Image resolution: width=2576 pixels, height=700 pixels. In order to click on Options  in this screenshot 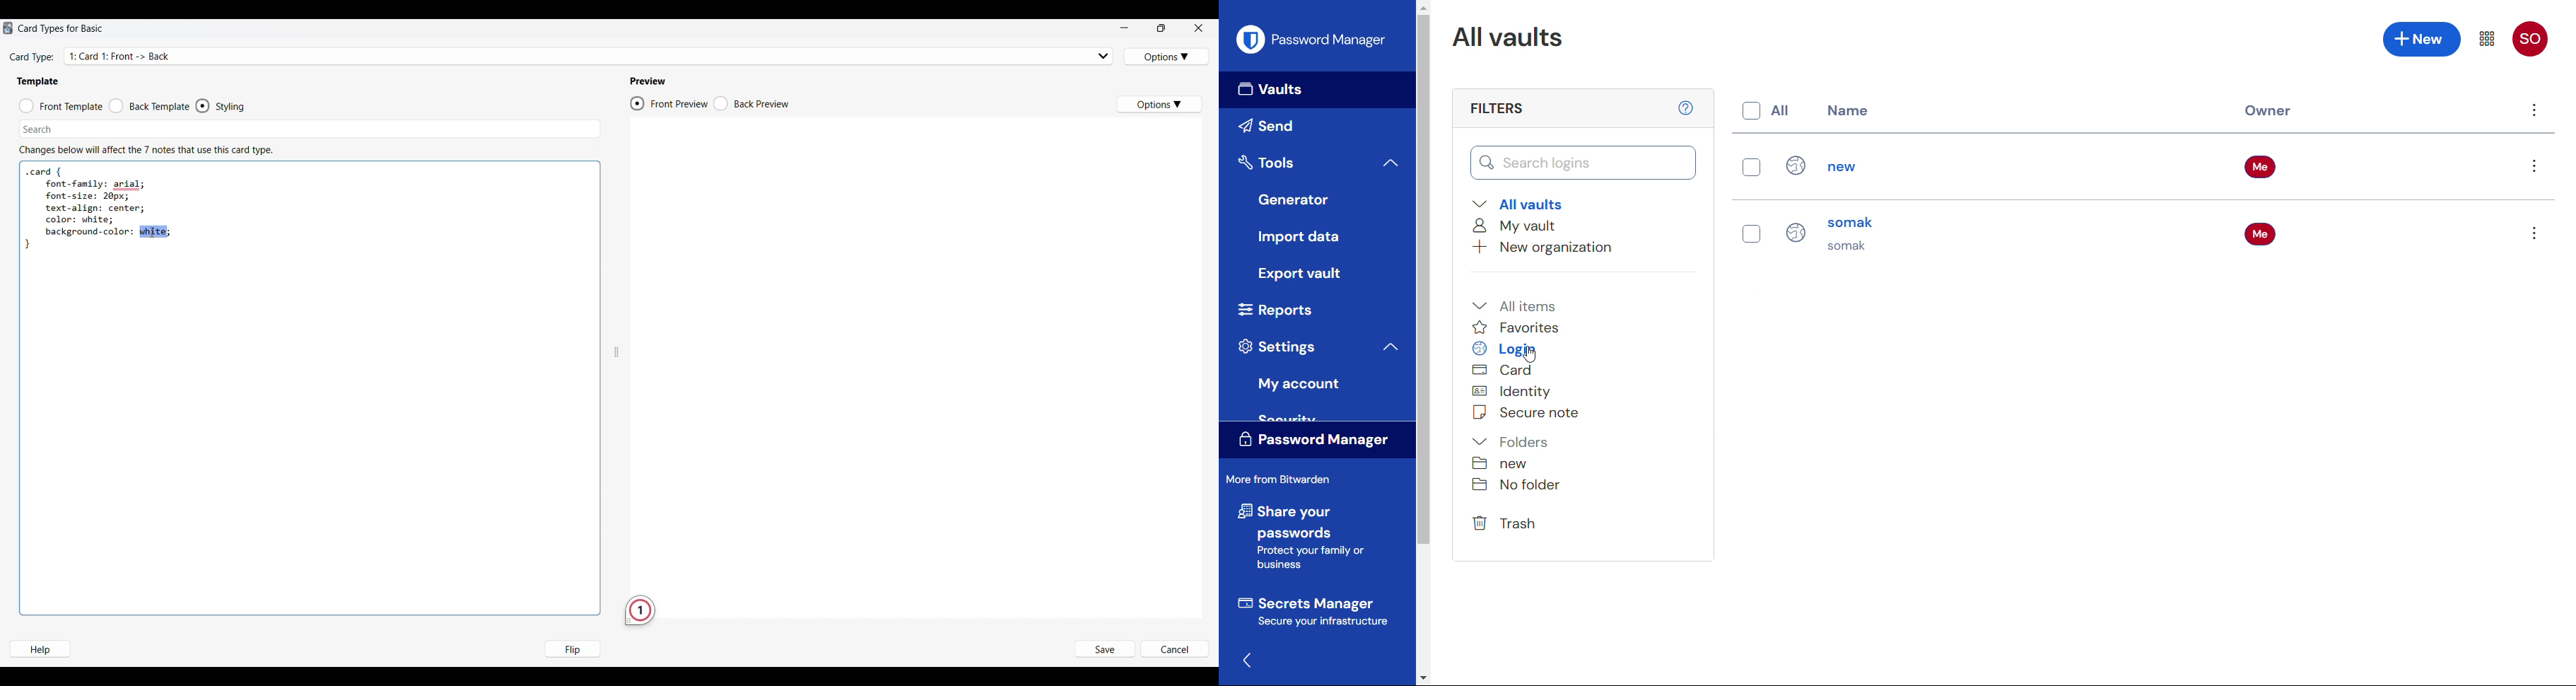, I will do `click(2534, 165)`.